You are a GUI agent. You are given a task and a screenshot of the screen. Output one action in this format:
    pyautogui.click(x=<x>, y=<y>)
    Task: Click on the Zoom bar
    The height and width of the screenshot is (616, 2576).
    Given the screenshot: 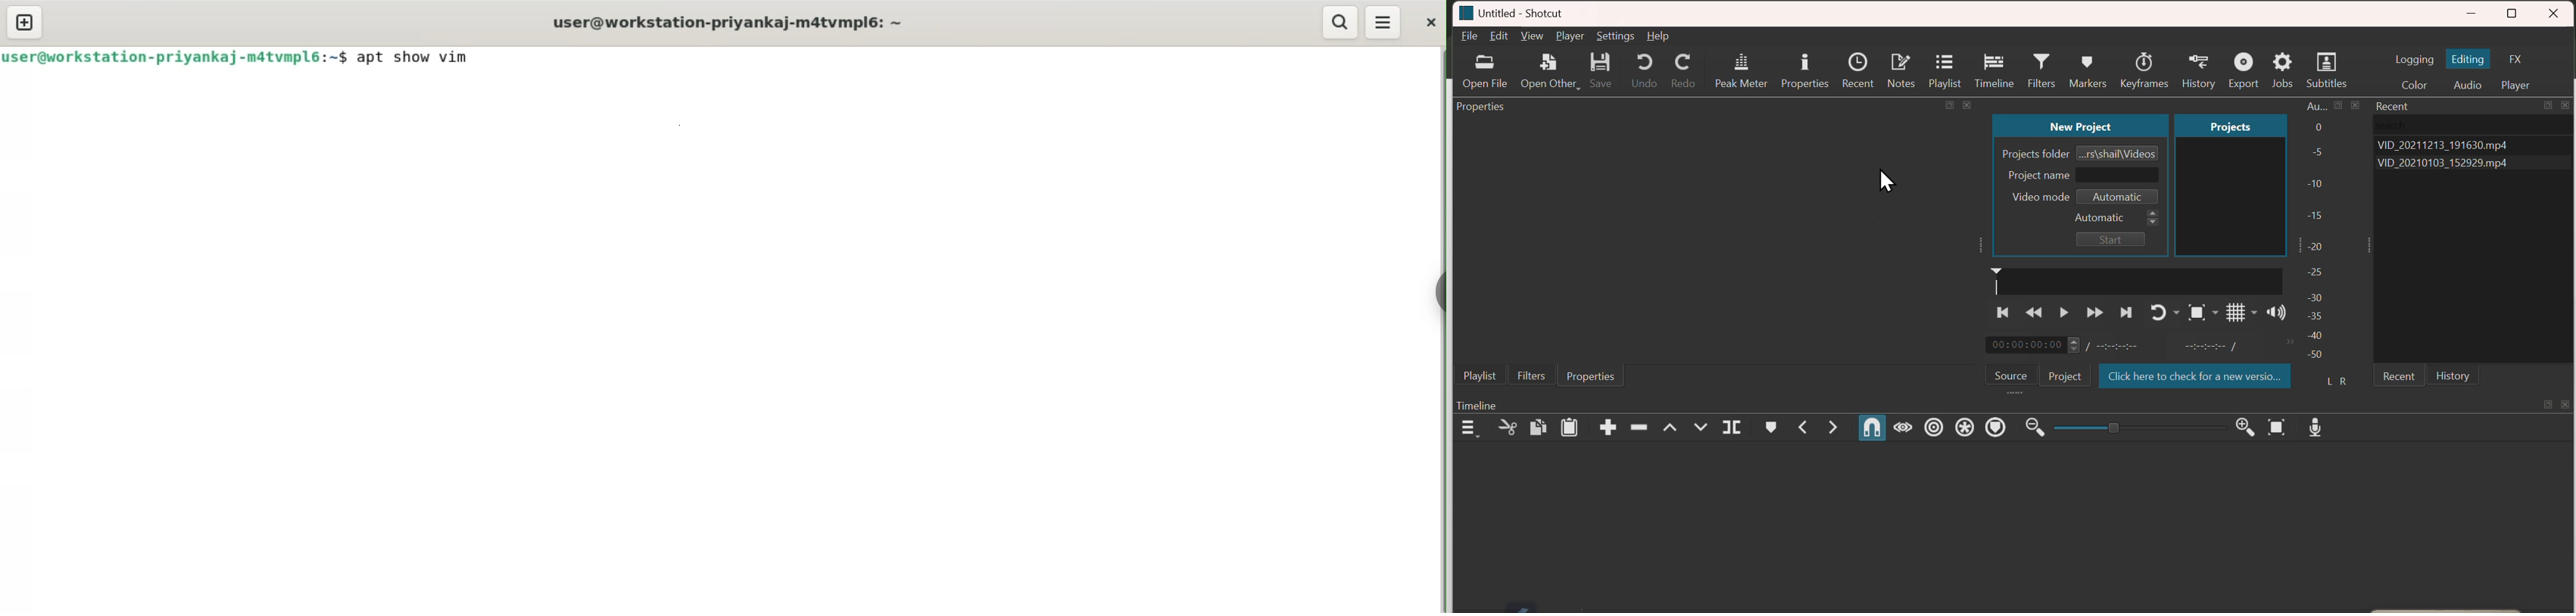 What is the action you would take?
    pyautogui.click(x=2140, y=427)
    